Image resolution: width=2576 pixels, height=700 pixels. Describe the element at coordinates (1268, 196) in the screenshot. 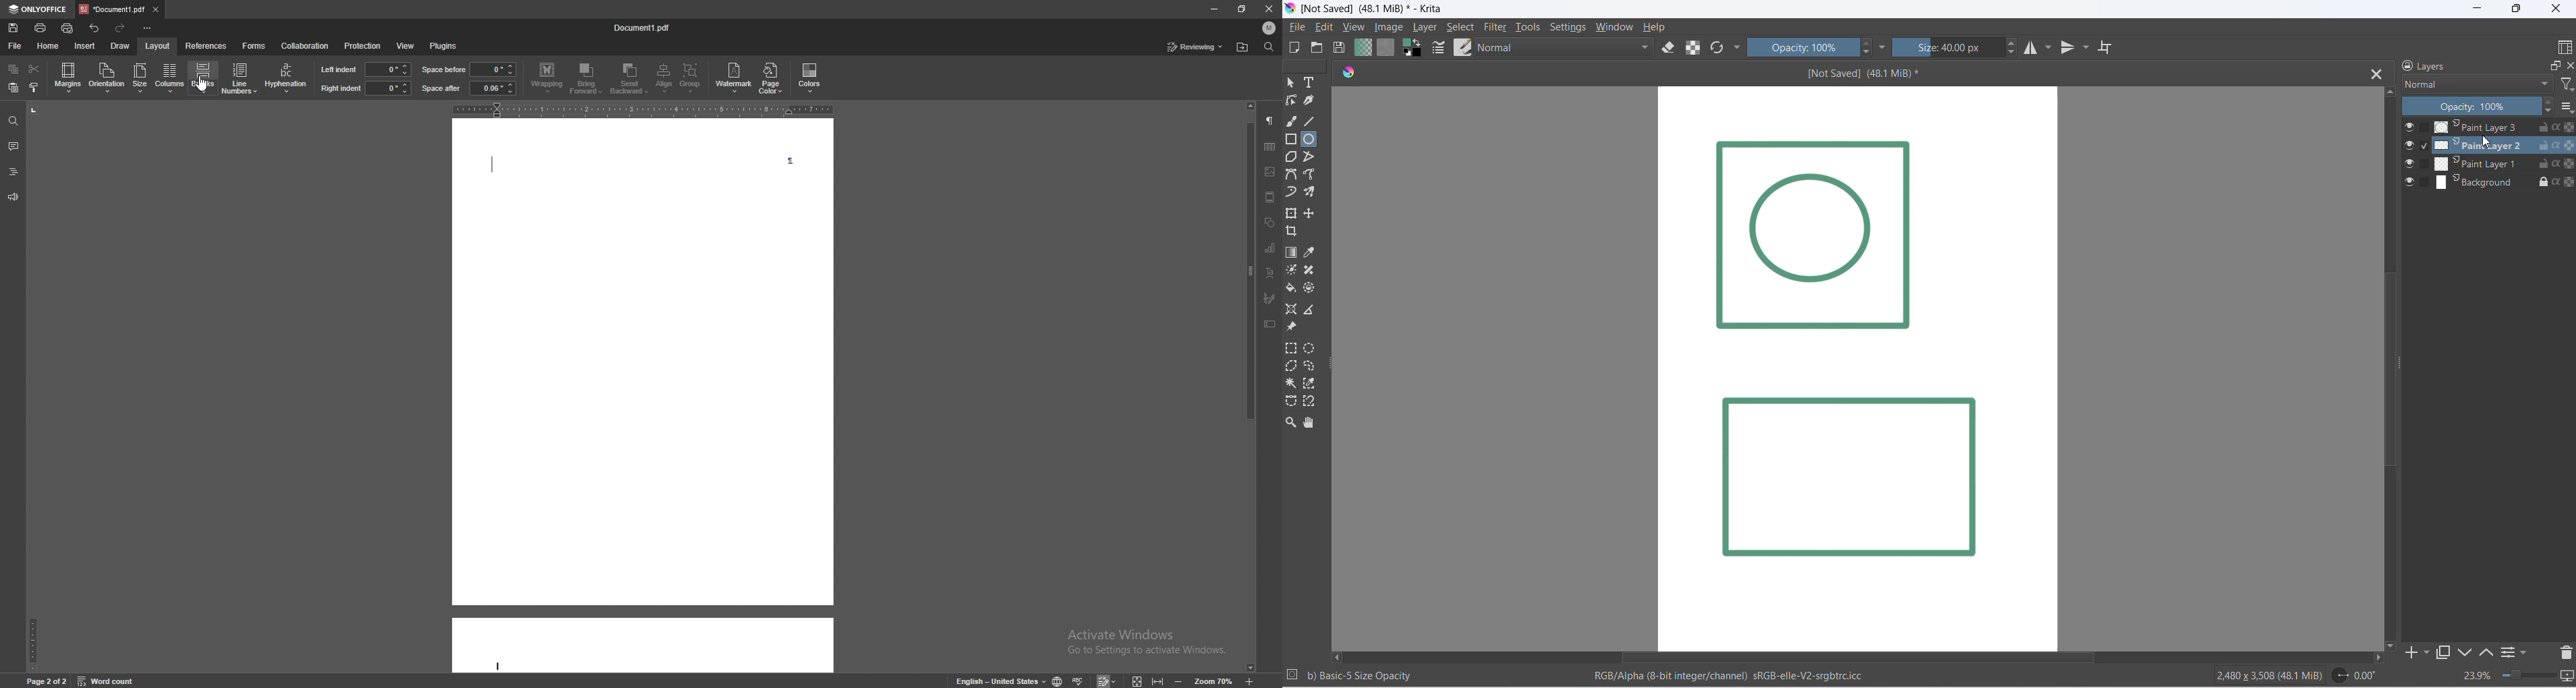

I see `header and footer` at that location.